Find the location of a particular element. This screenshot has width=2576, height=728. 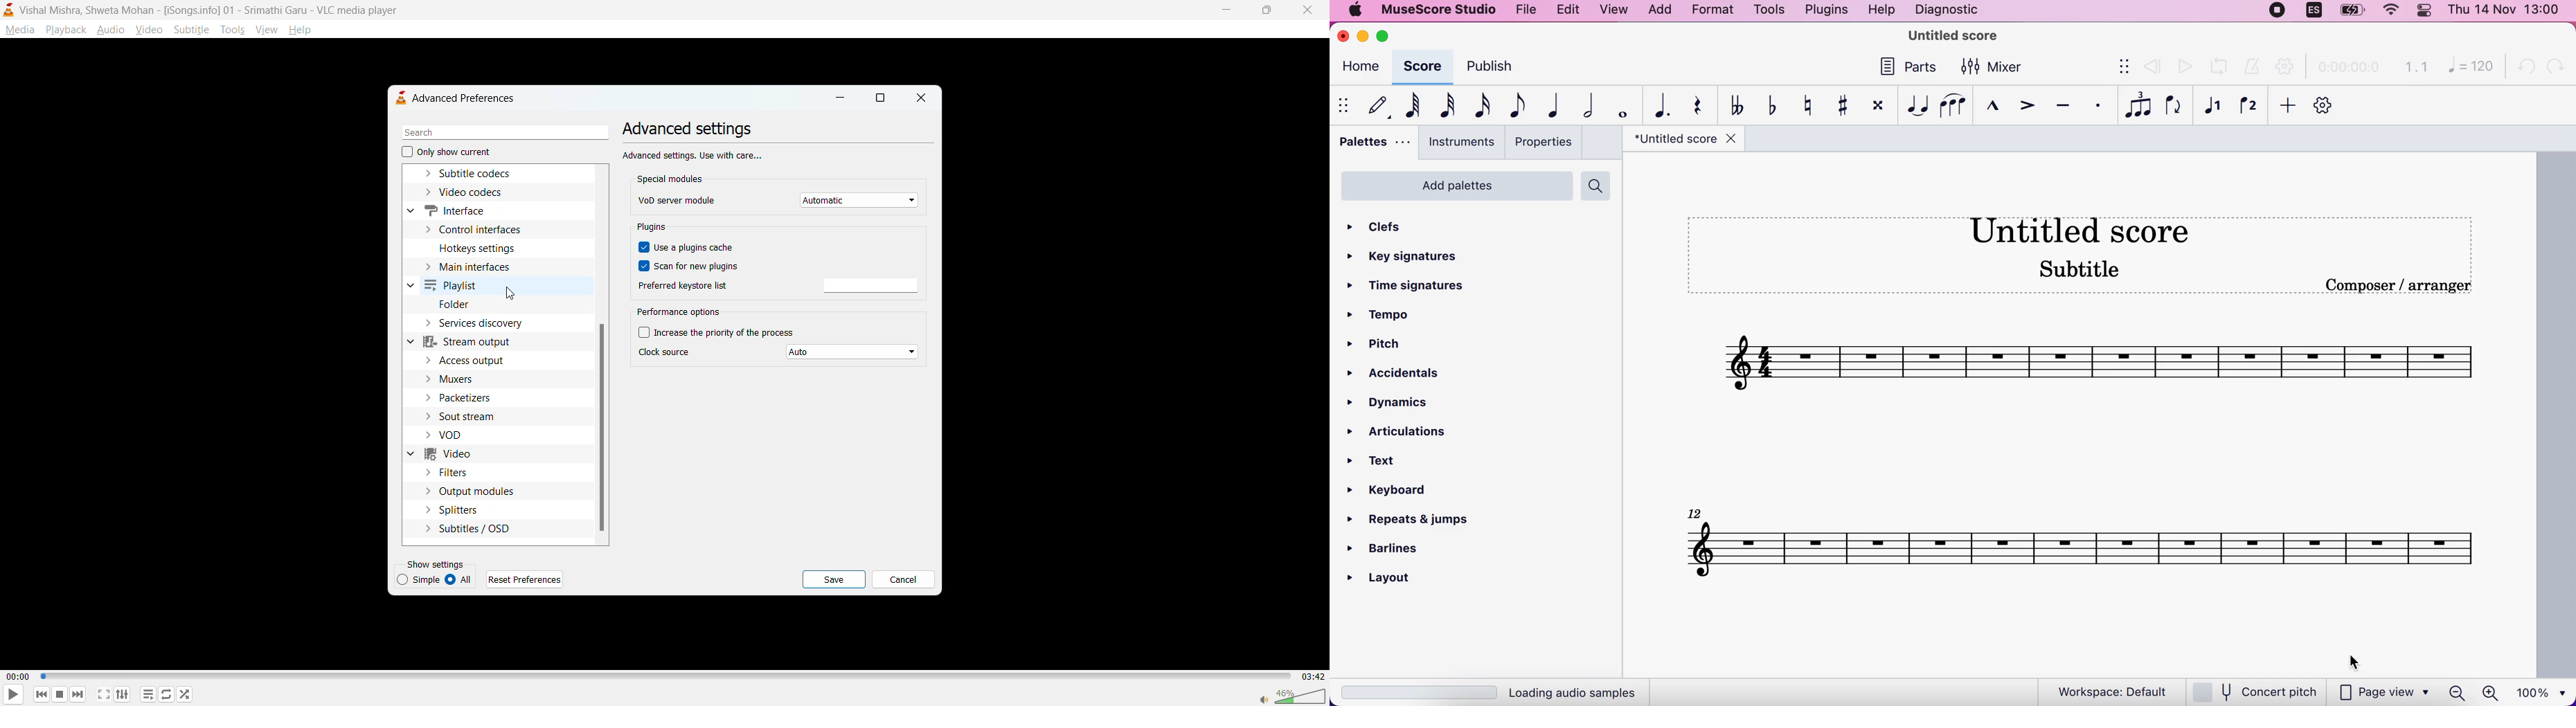

toggle sharp is located at coordinates (1839, 106).